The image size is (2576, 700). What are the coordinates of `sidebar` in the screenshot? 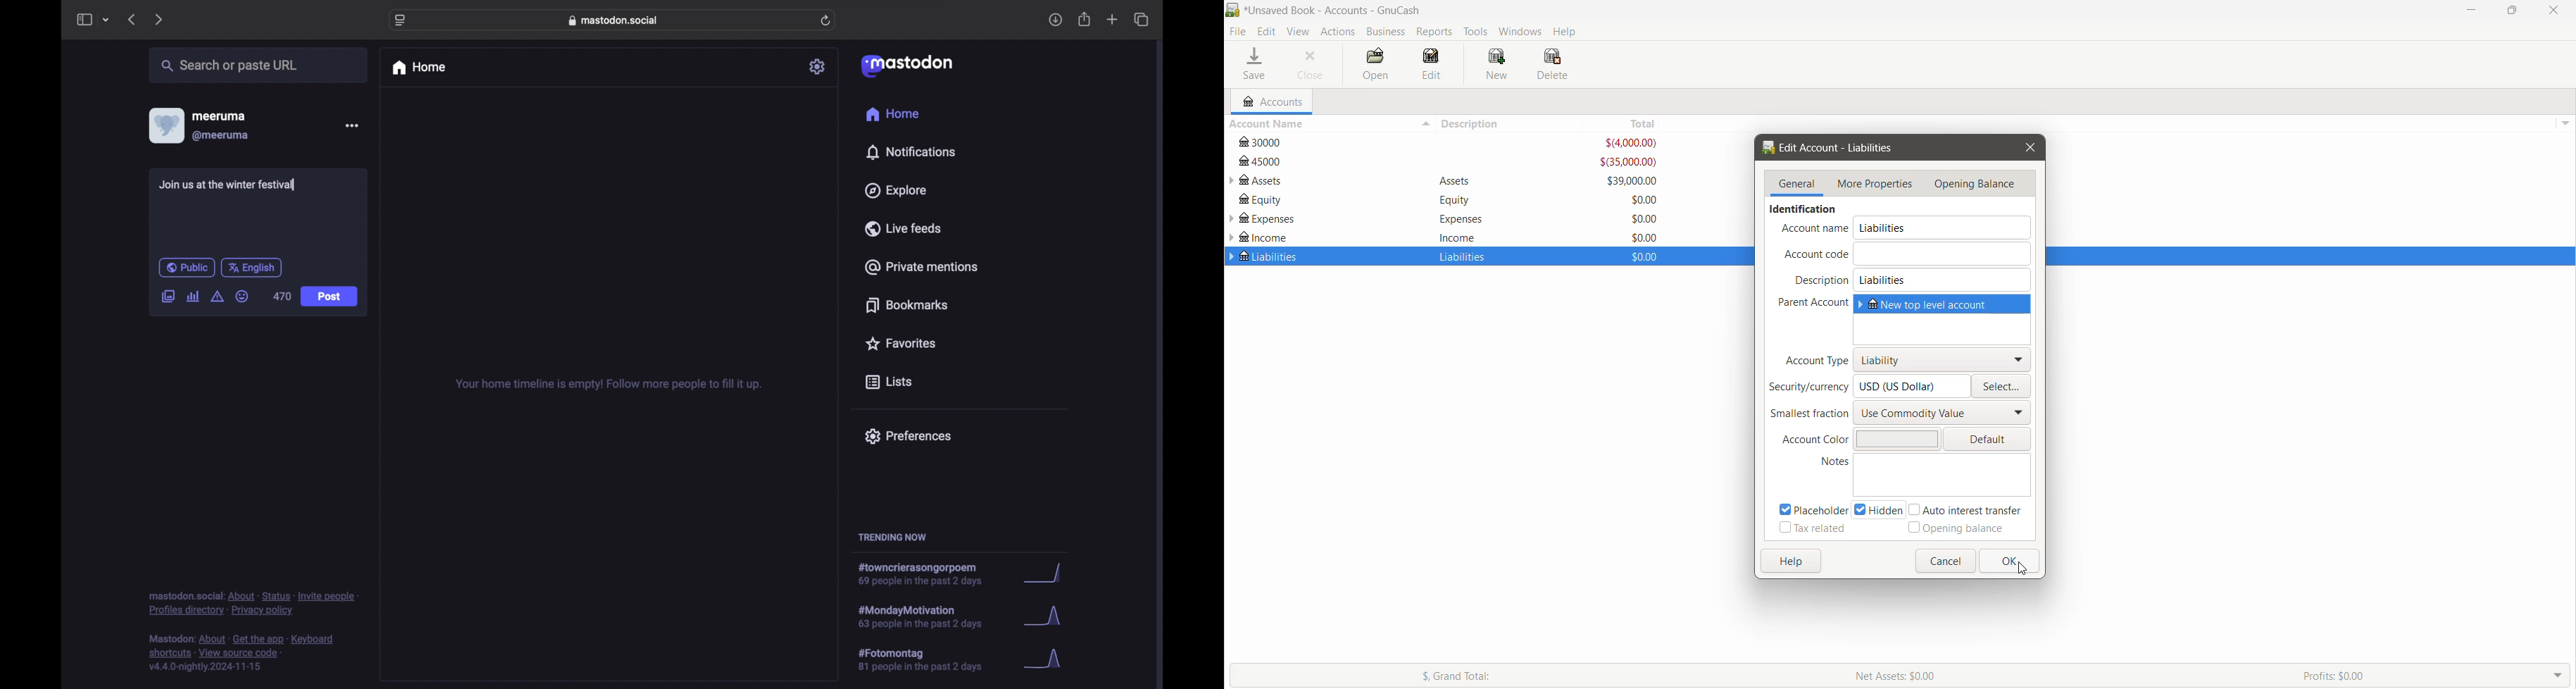 It's located at (84, 19).